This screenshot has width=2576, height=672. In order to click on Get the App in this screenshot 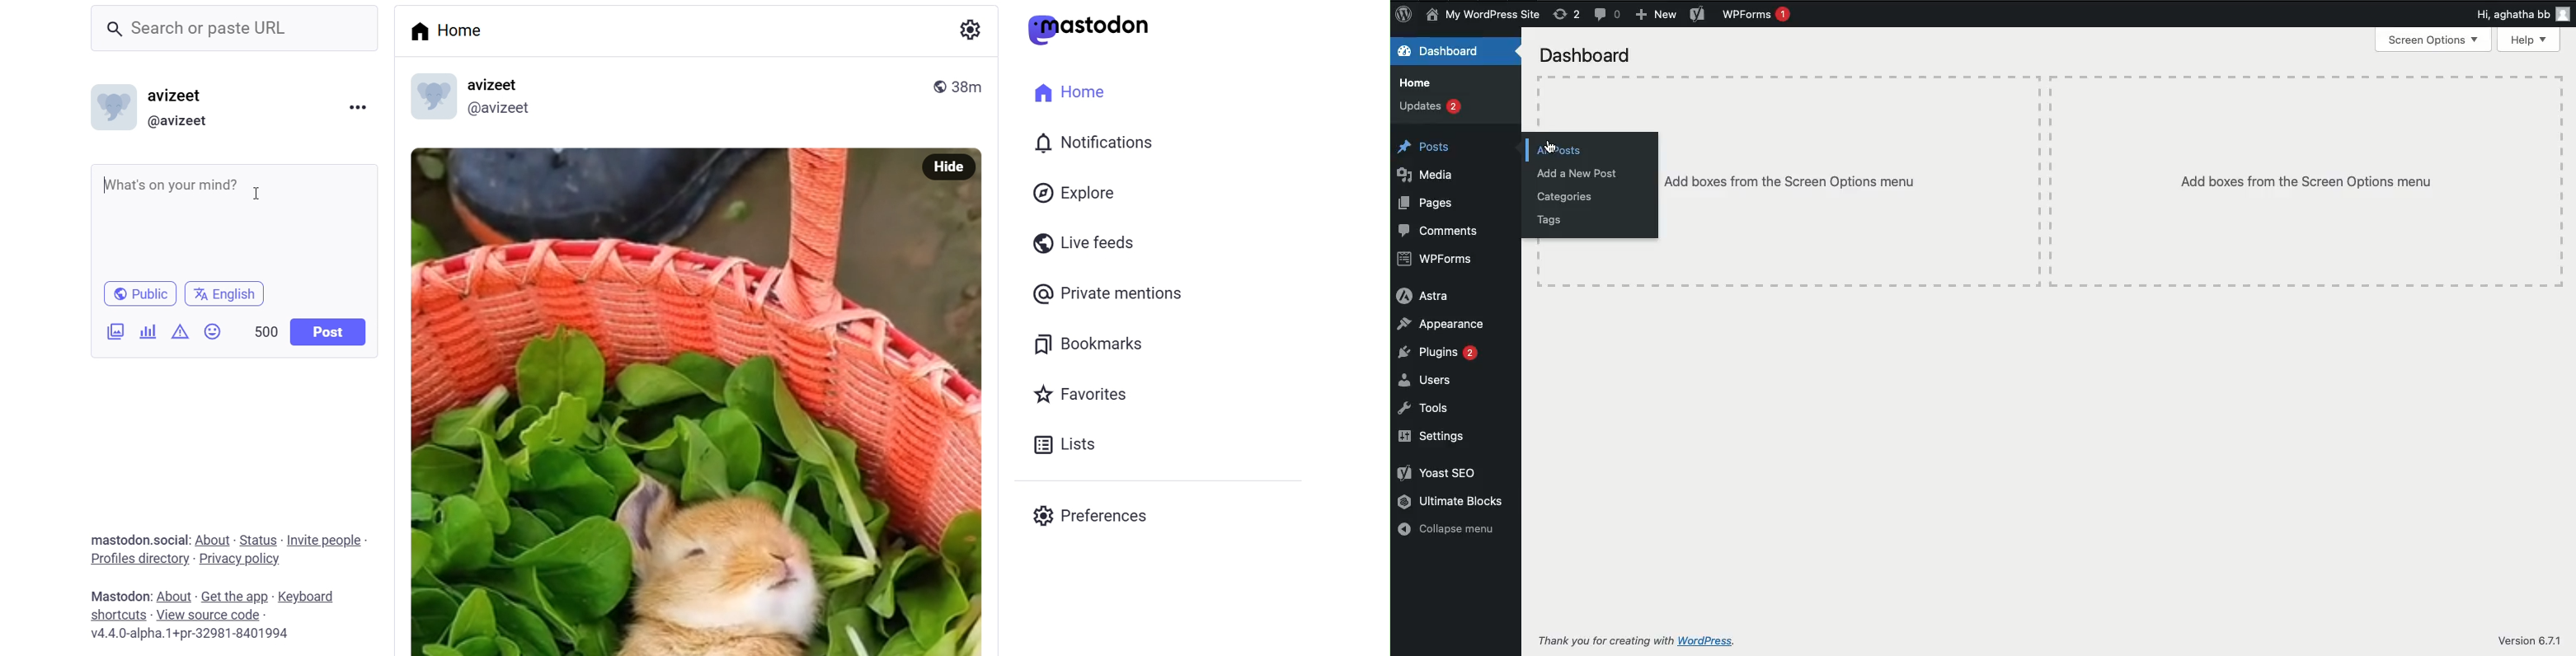, I will do `click(235, 597)`.